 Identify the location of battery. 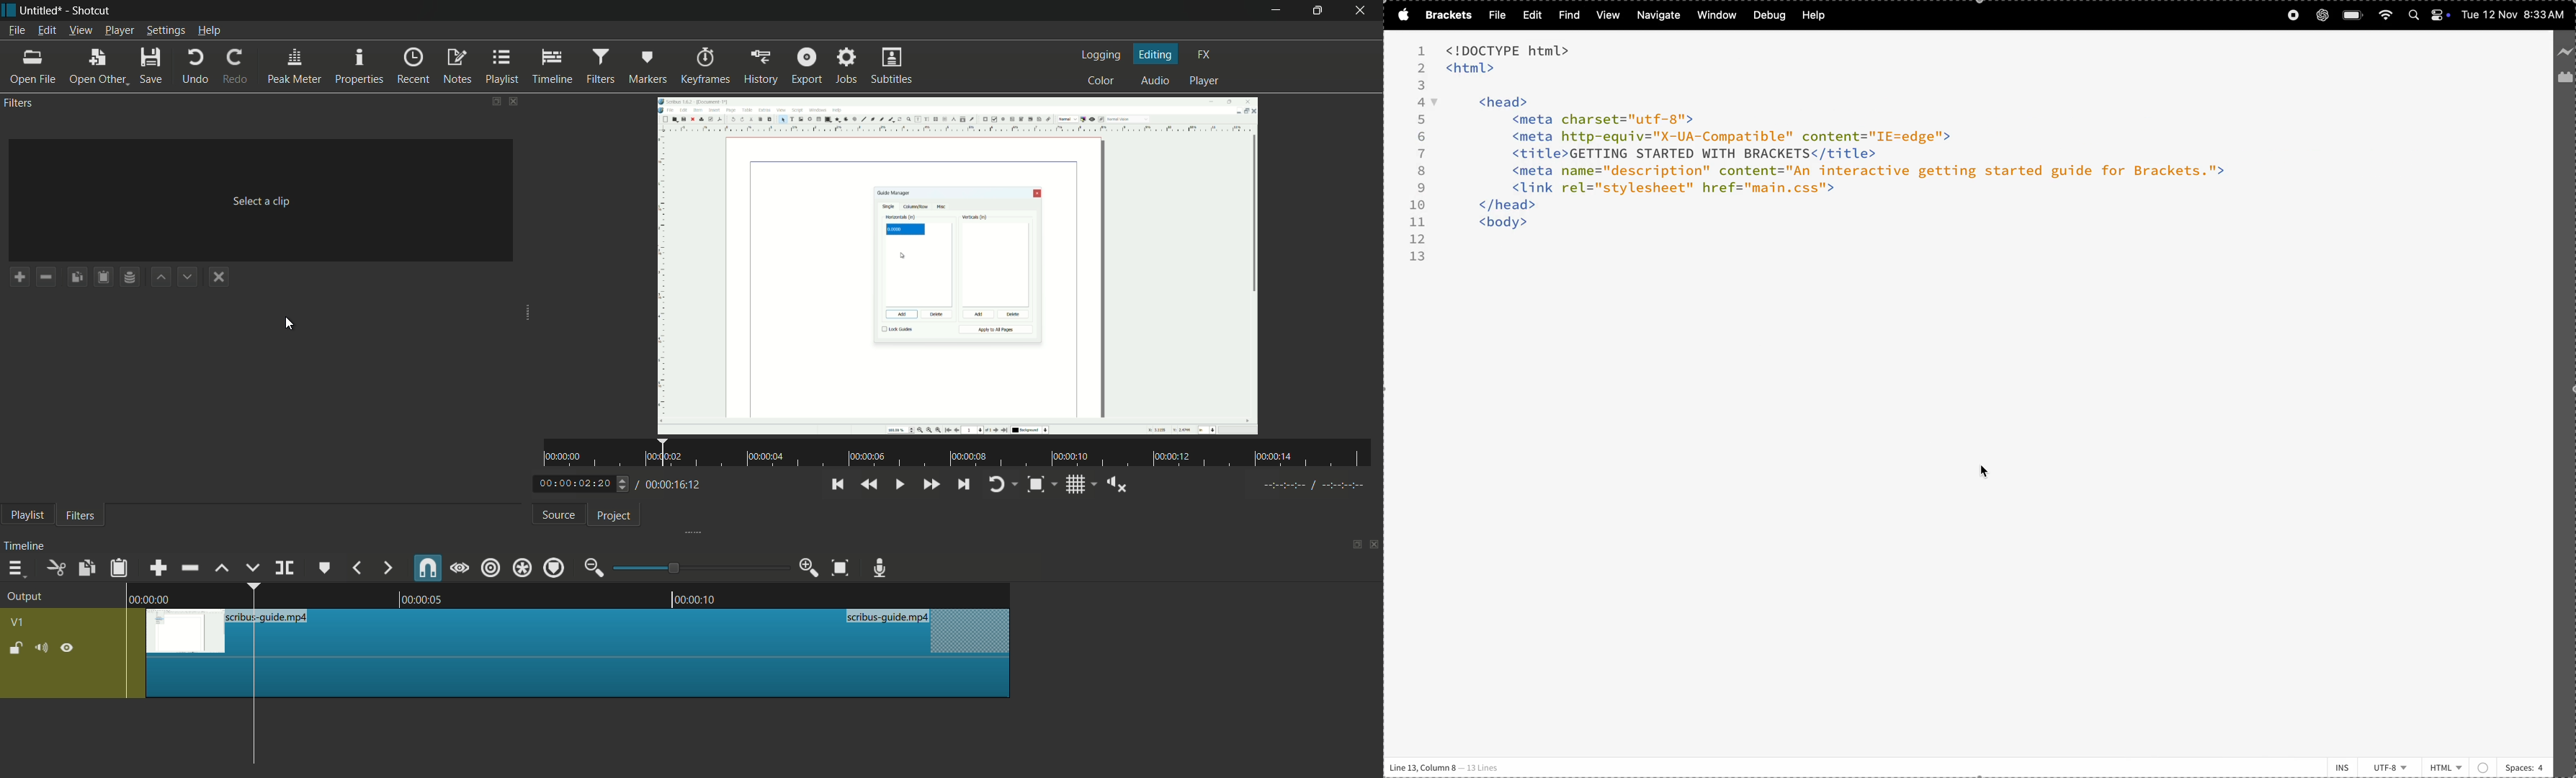
(2354, 15).